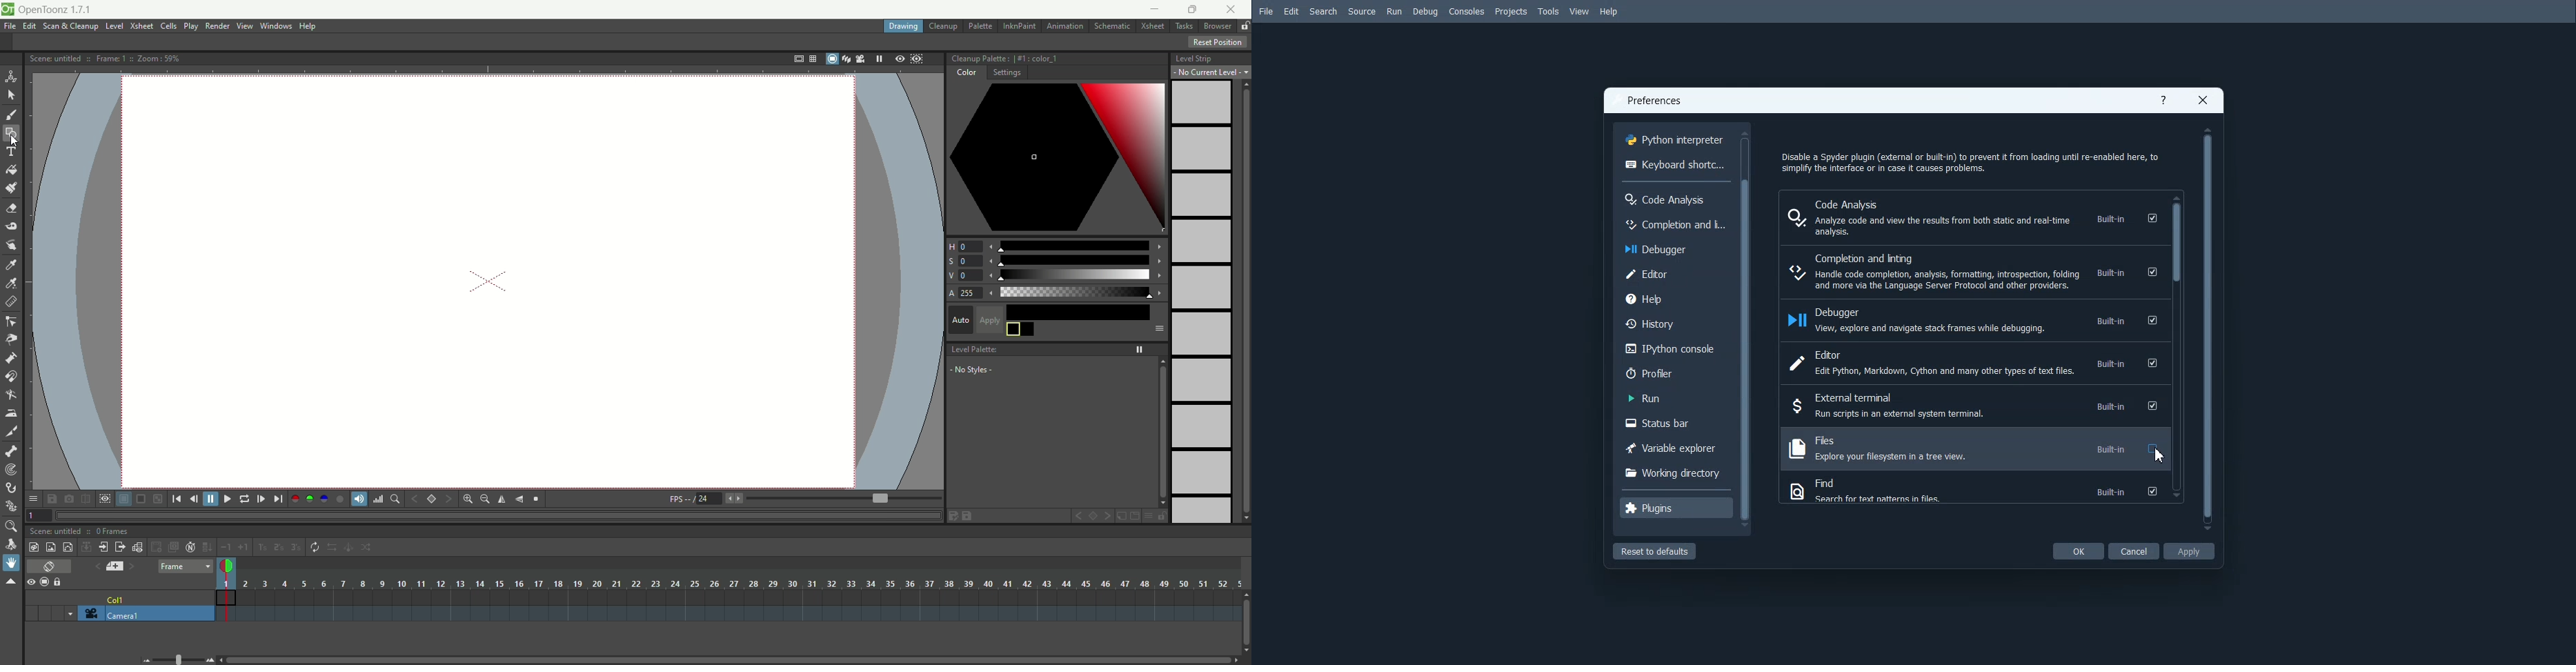 The image size is (2576, 672). What do you see at coordinates (245, 499) in the screenshot?
I see `loop` at bounding box center [245, 499].